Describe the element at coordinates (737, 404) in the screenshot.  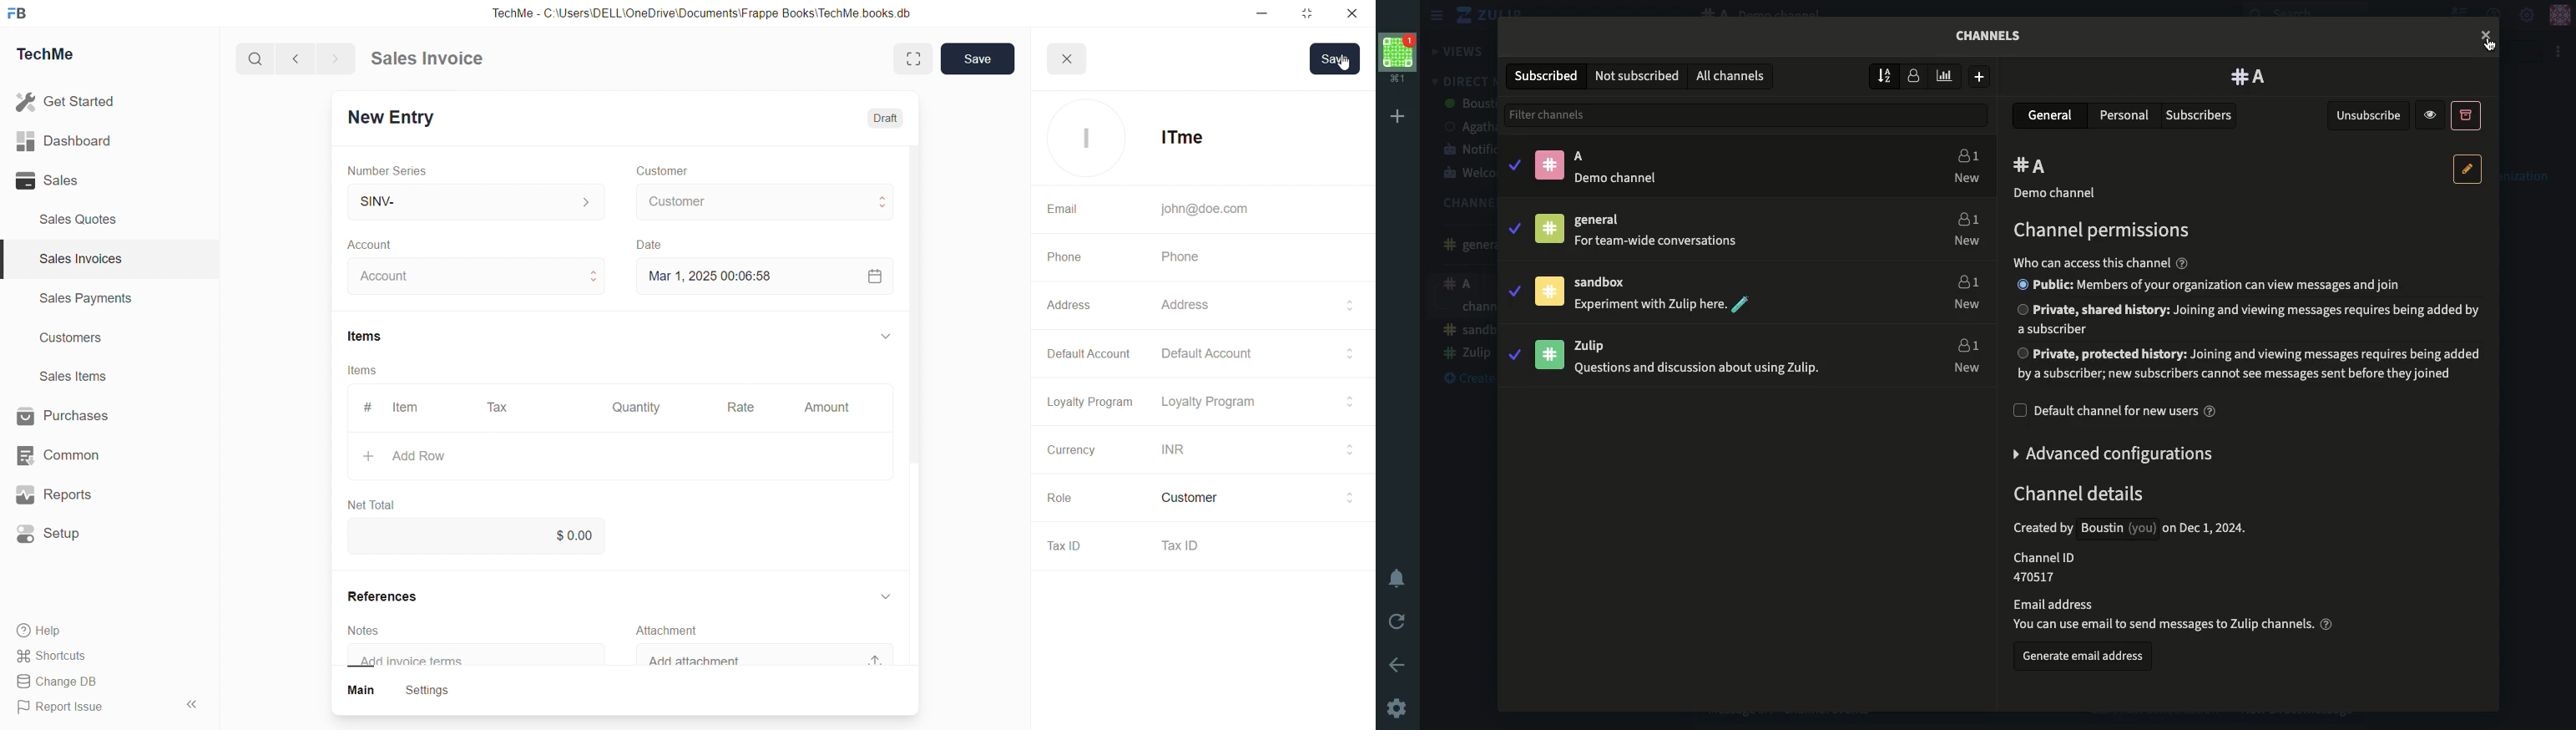
I see `Rate` at that location.